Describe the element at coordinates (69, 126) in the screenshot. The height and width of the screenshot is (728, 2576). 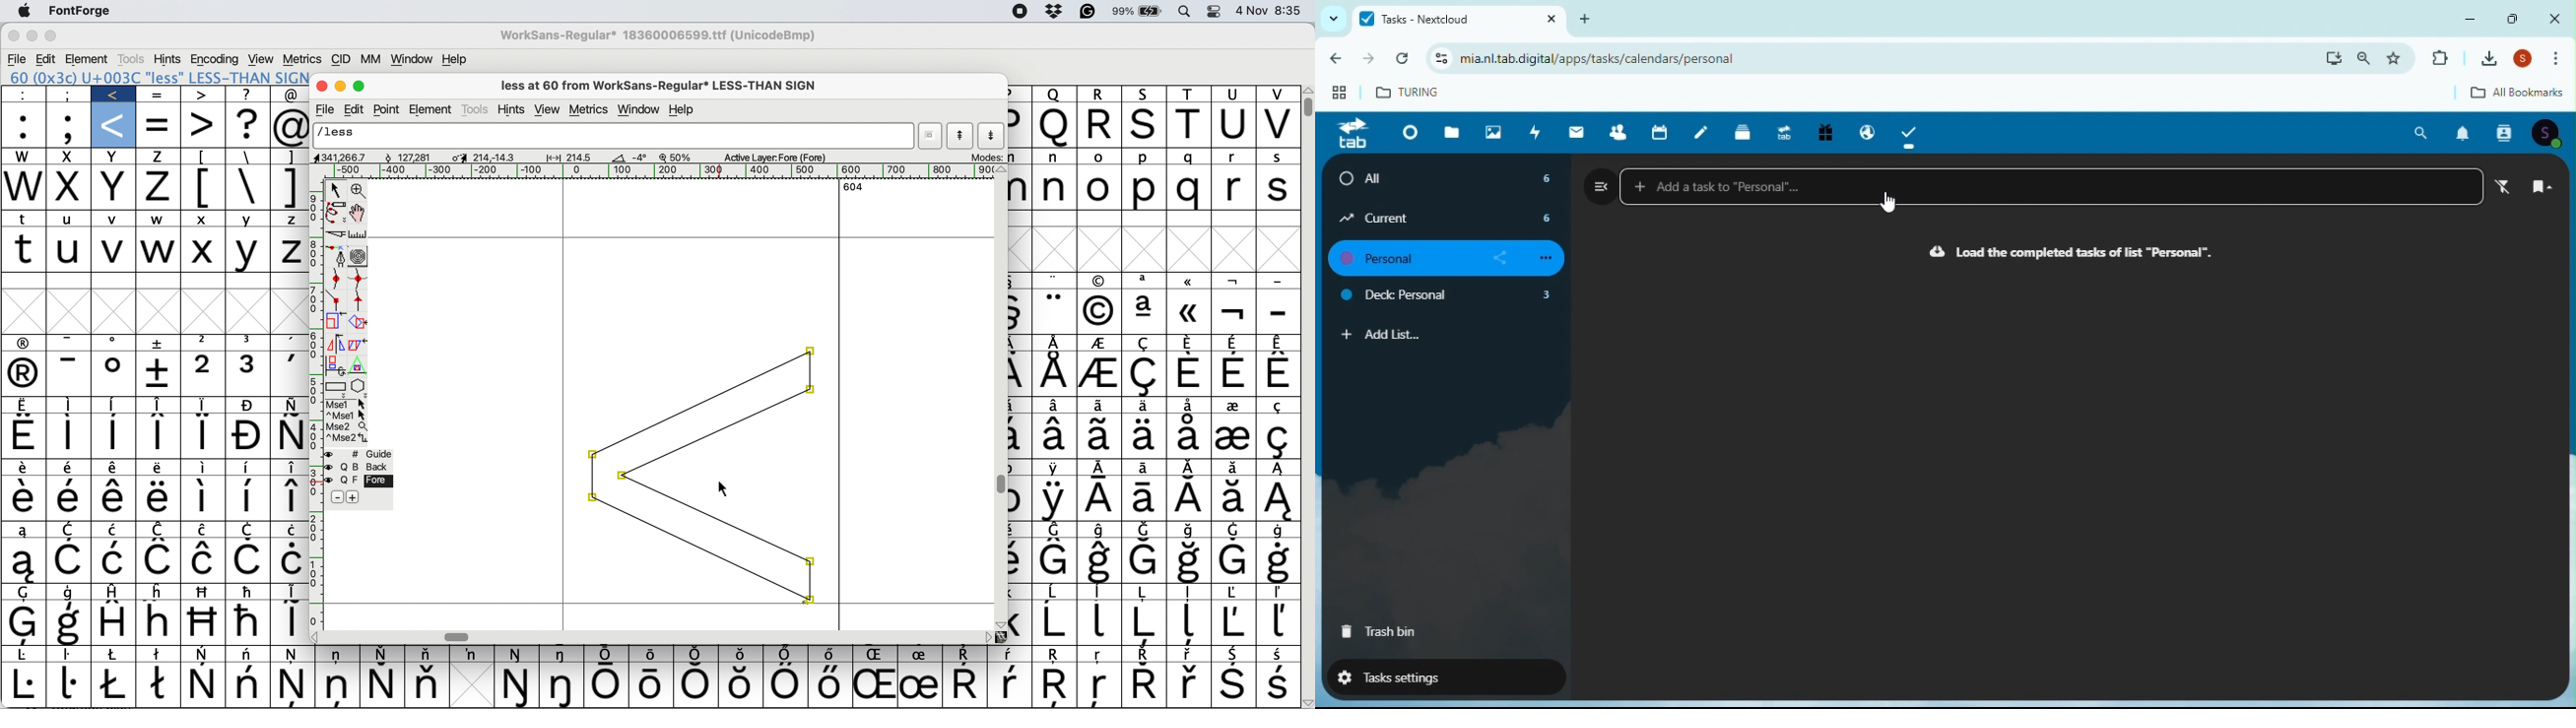
I see `;` at that location.